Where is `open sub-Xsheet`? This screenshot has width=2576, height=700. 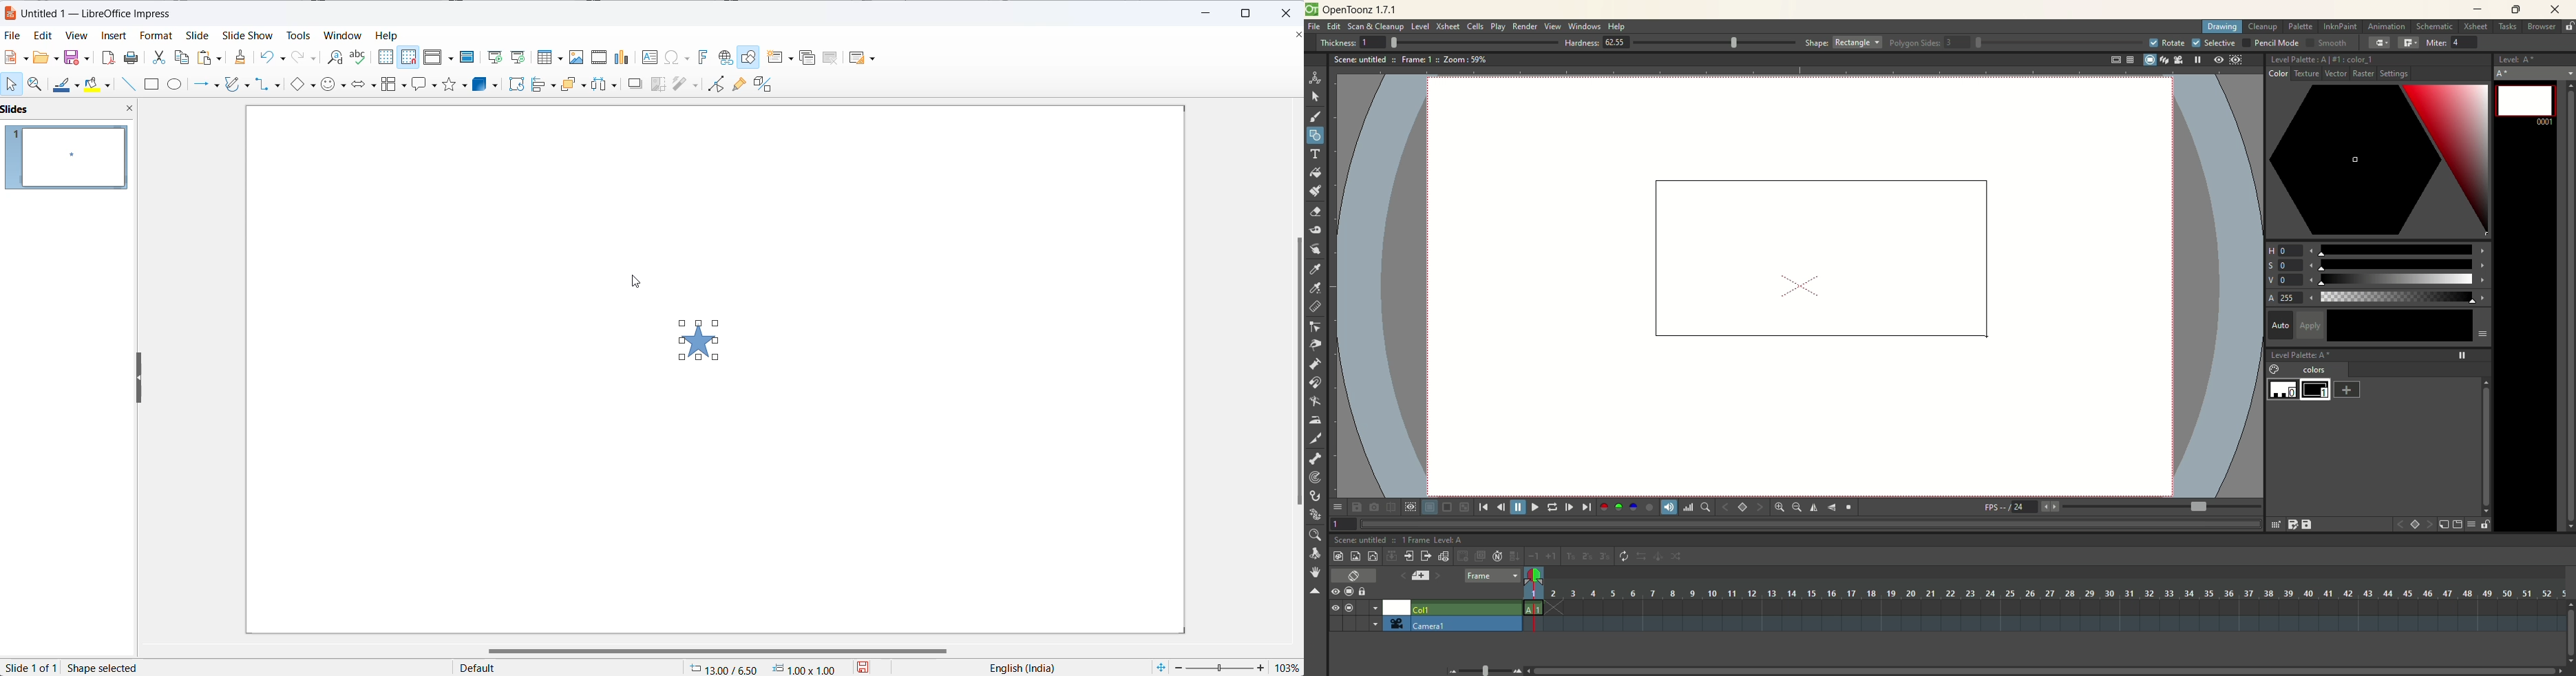
open sub-Xsheet is located at coordinates (1410, 556).